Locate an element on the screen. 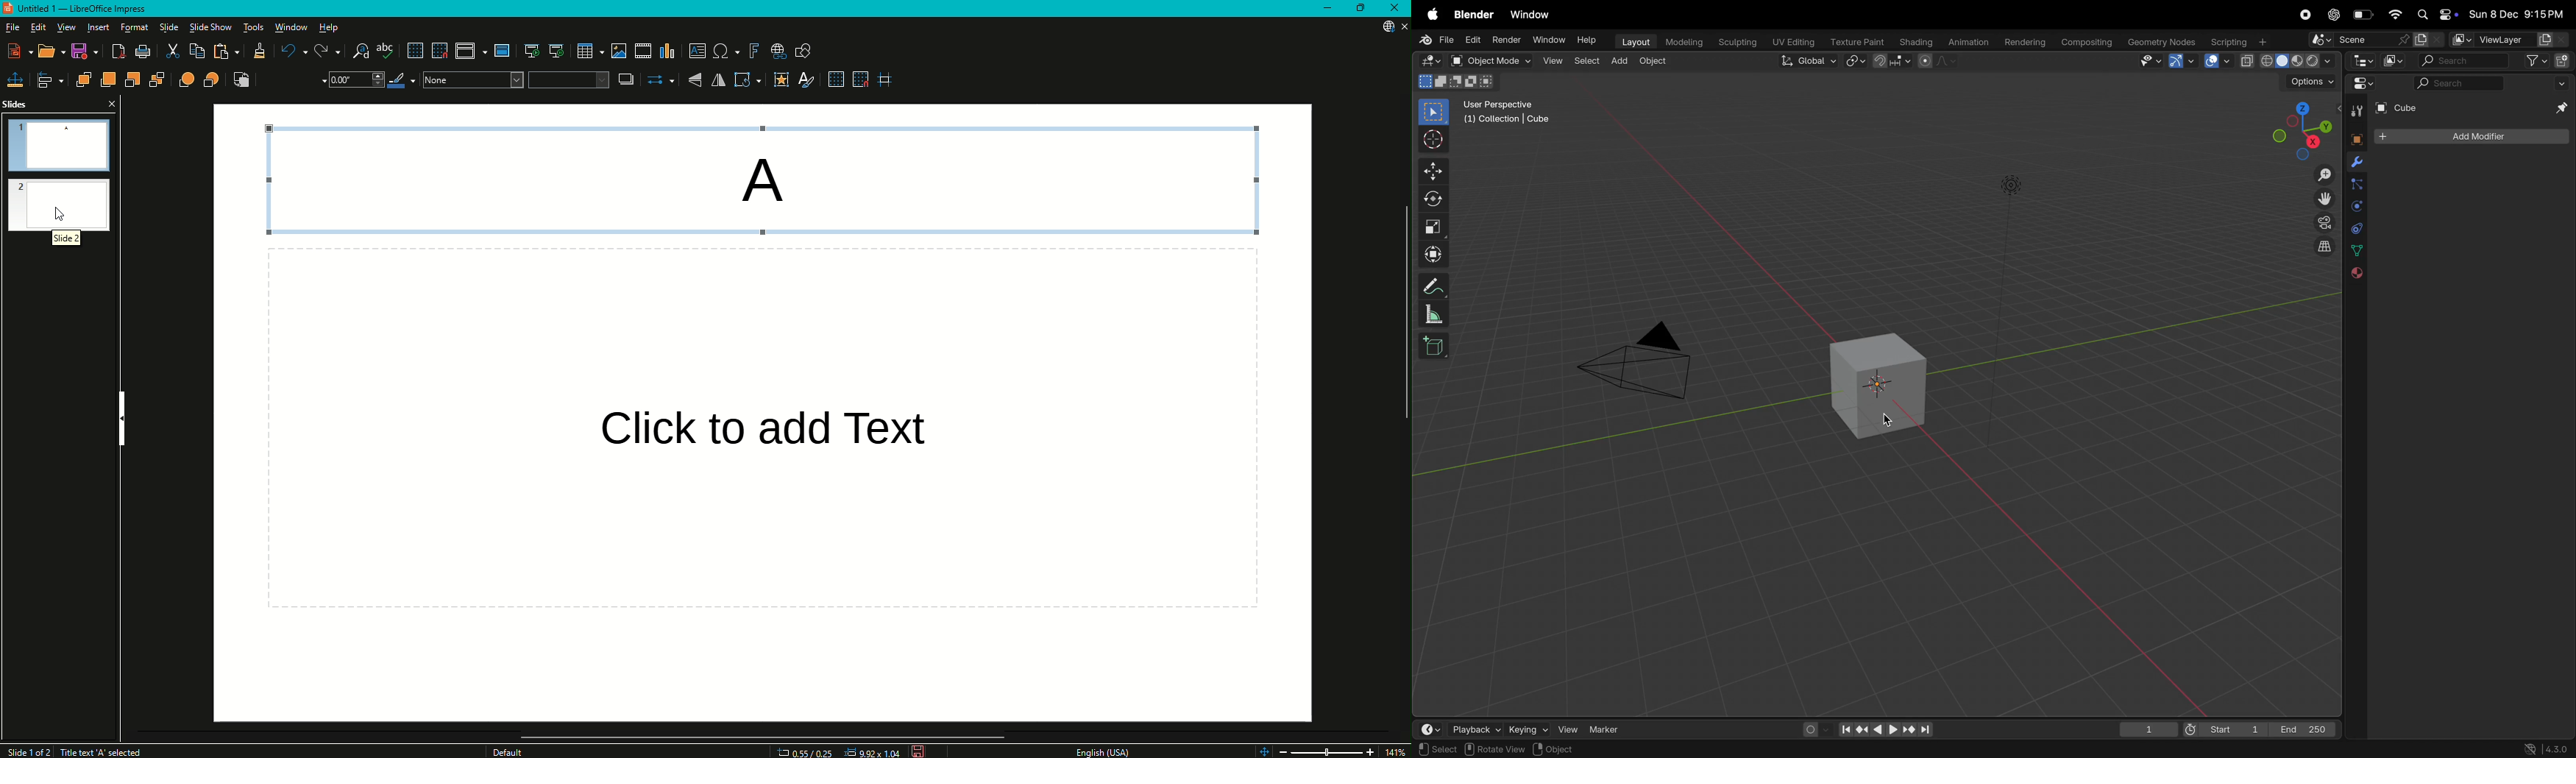 This screenshot has width=2576, height=784. Helplines While Moving is located at coordinates (890, 80).